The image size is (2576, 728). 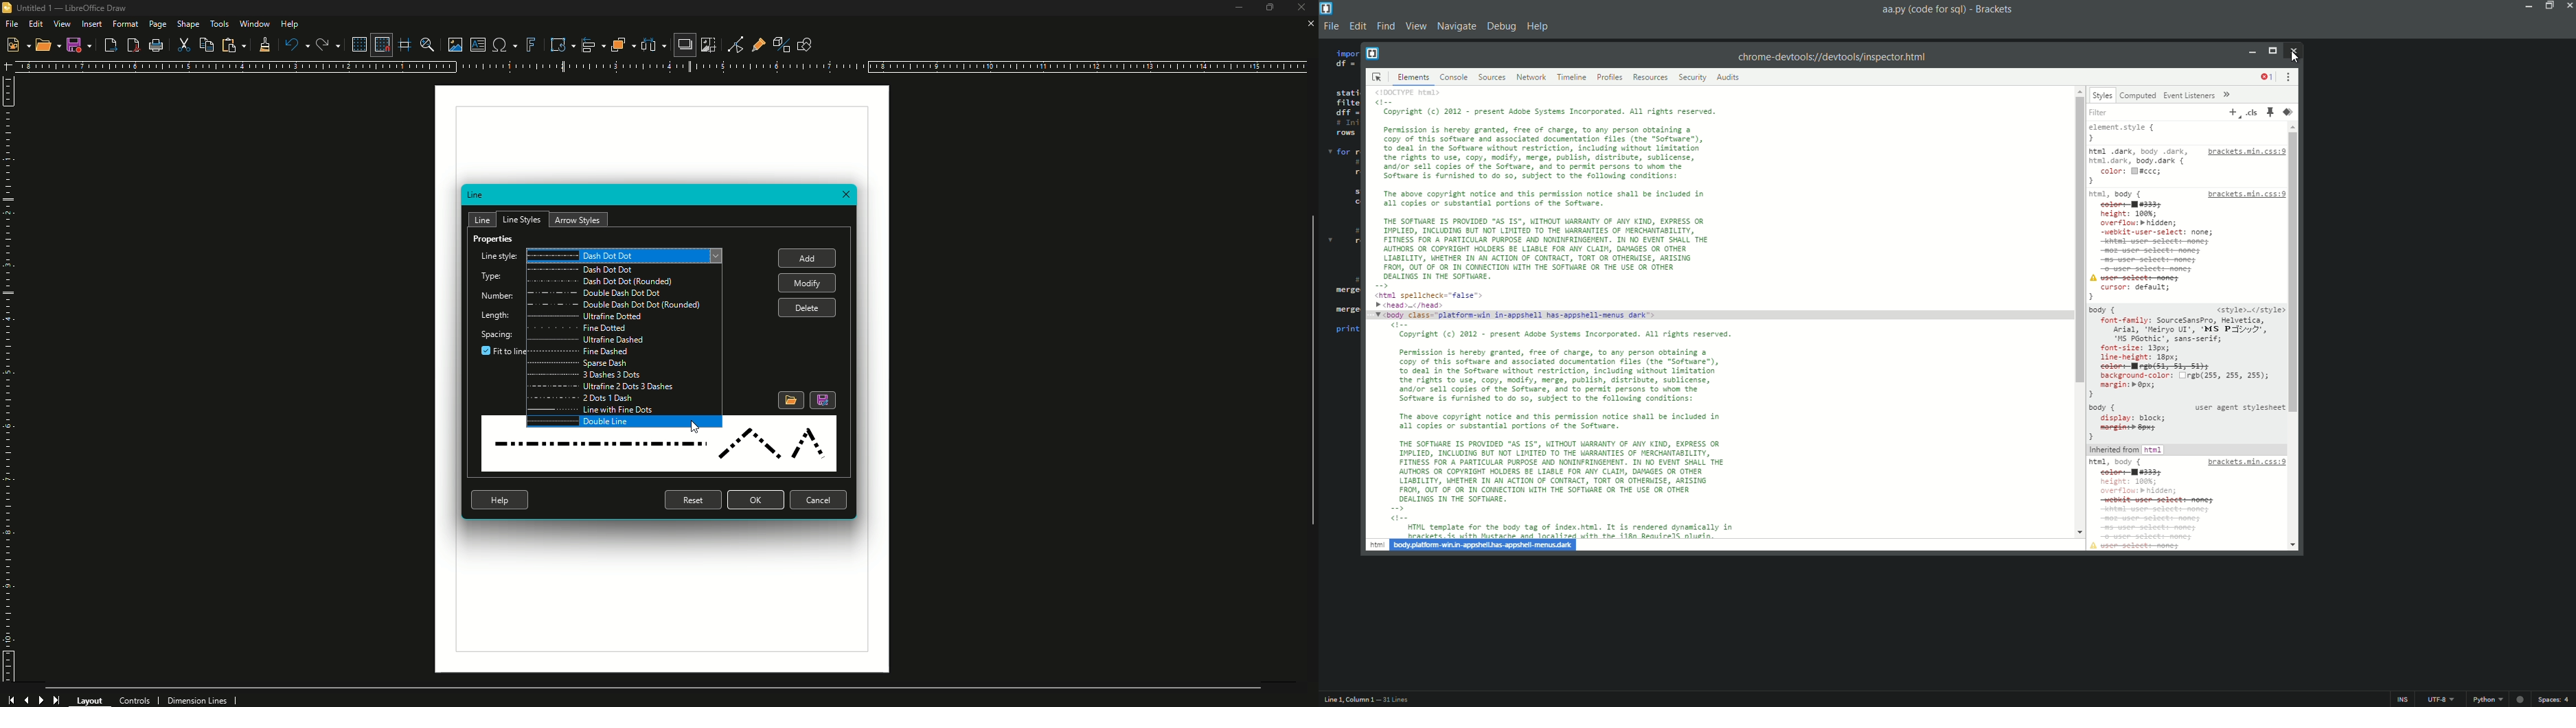 What do you see at coordinates (327, 45) in the screenshot?
I see `Redo` at bounding box center [327, 45].